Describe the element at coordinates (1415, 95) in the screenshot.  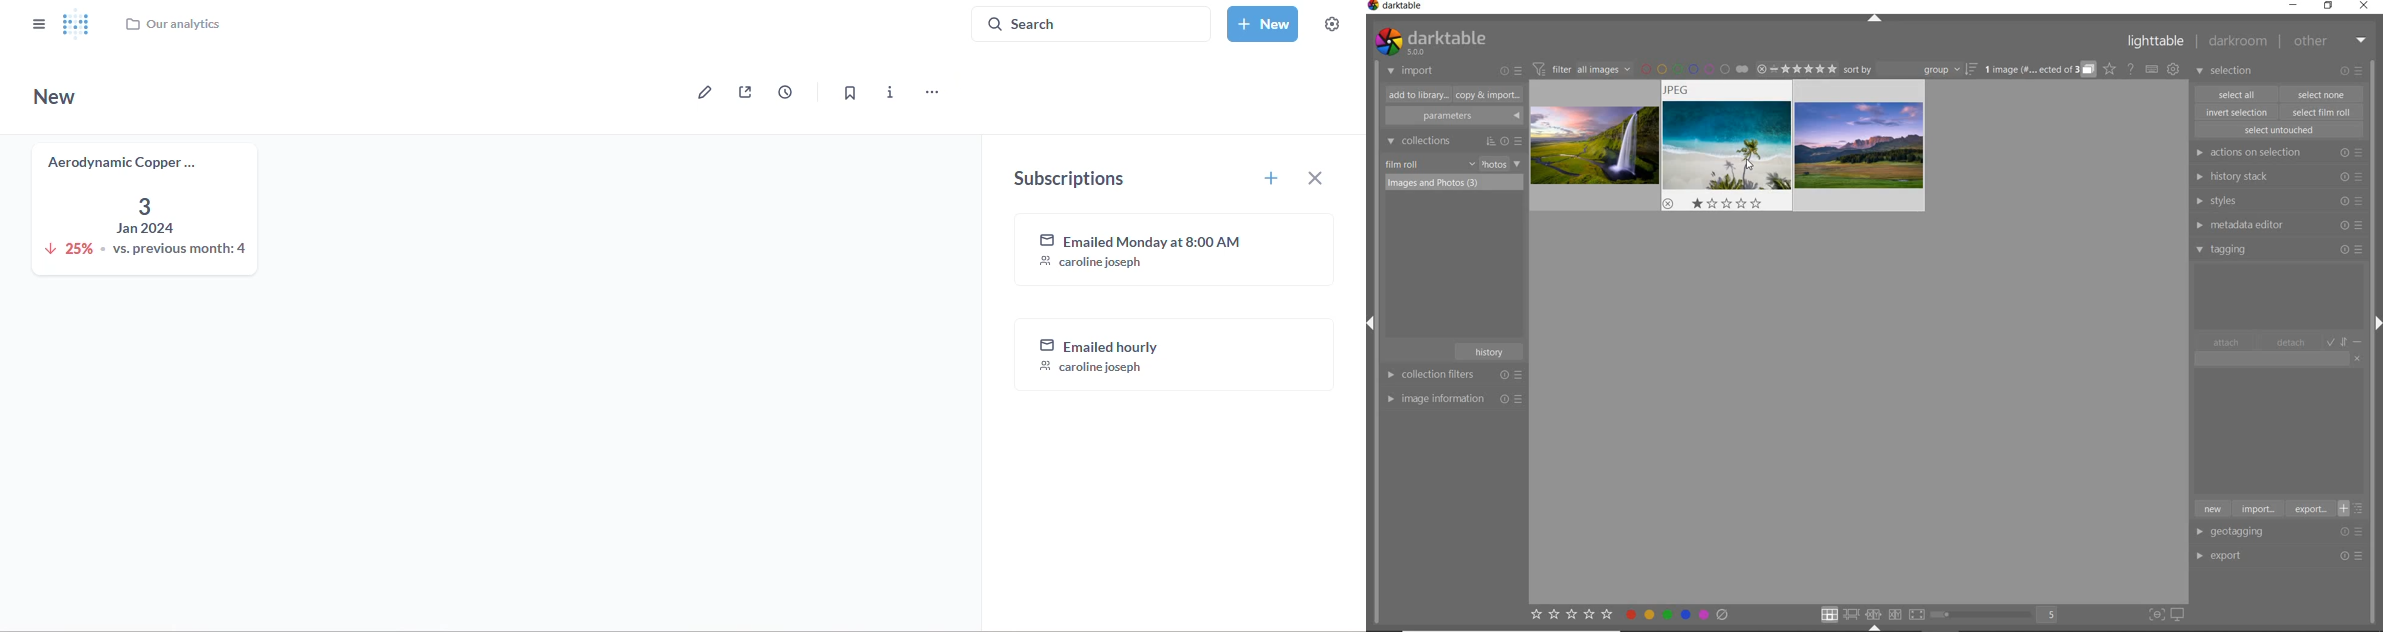
I see `add to library` at that location.